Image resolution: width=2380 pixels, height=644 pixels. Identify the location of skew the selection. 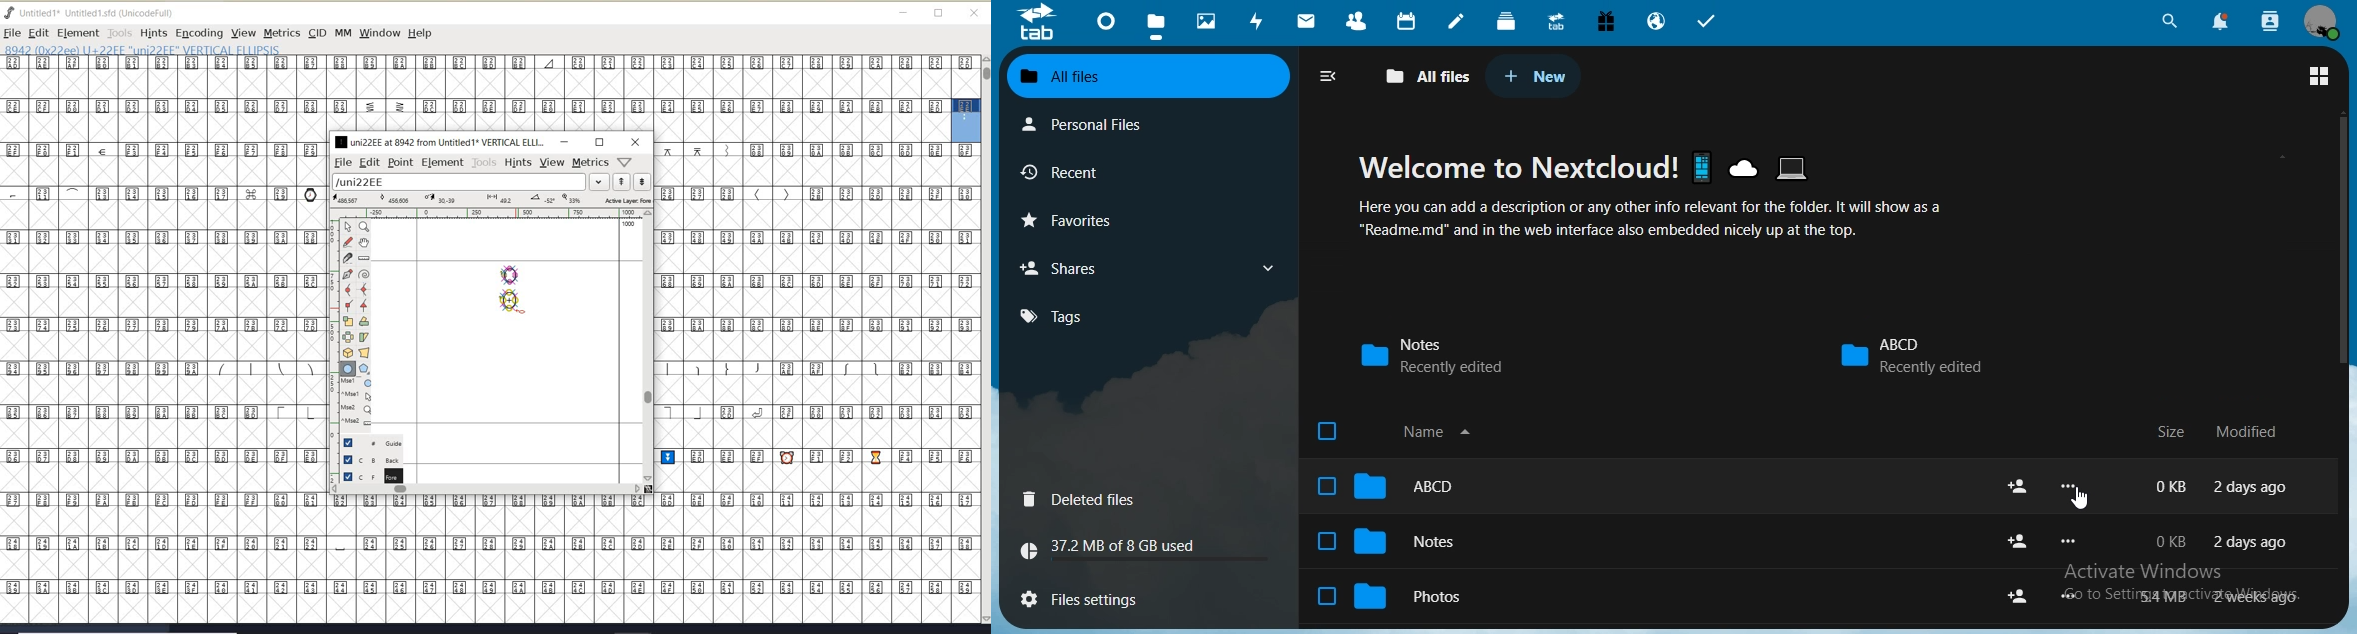
(363, 338).